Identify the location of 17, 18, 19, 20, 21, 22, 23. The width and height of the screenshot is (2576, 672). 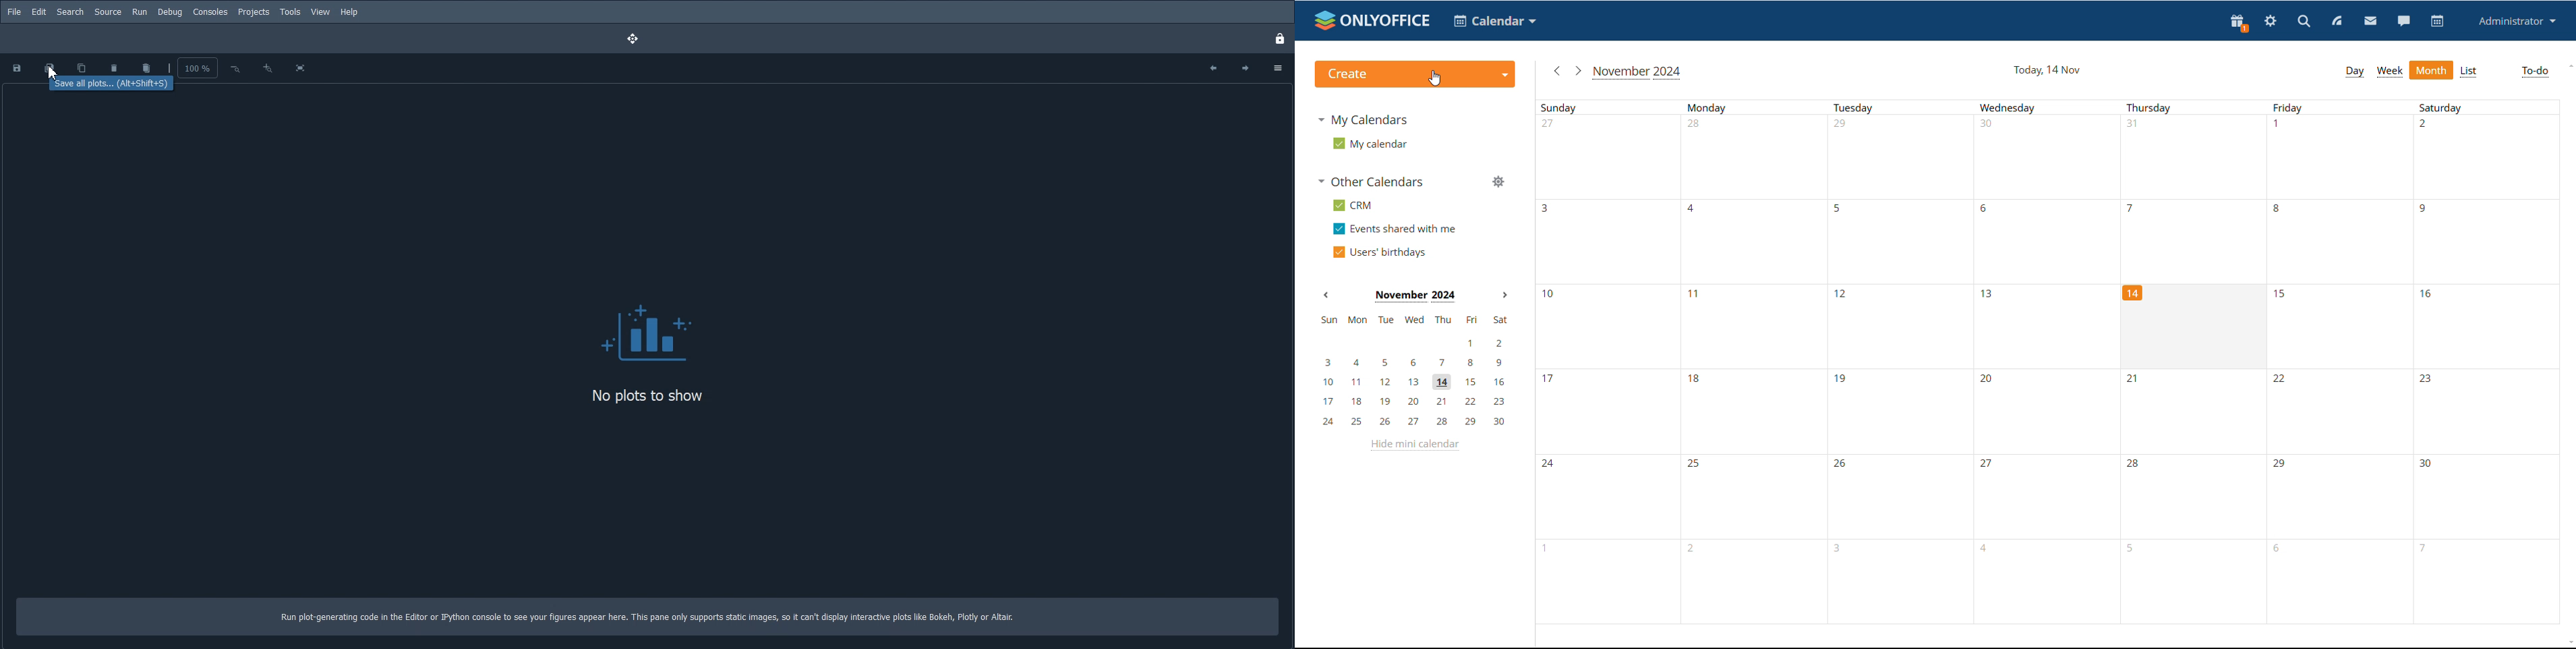
(1418, 401).